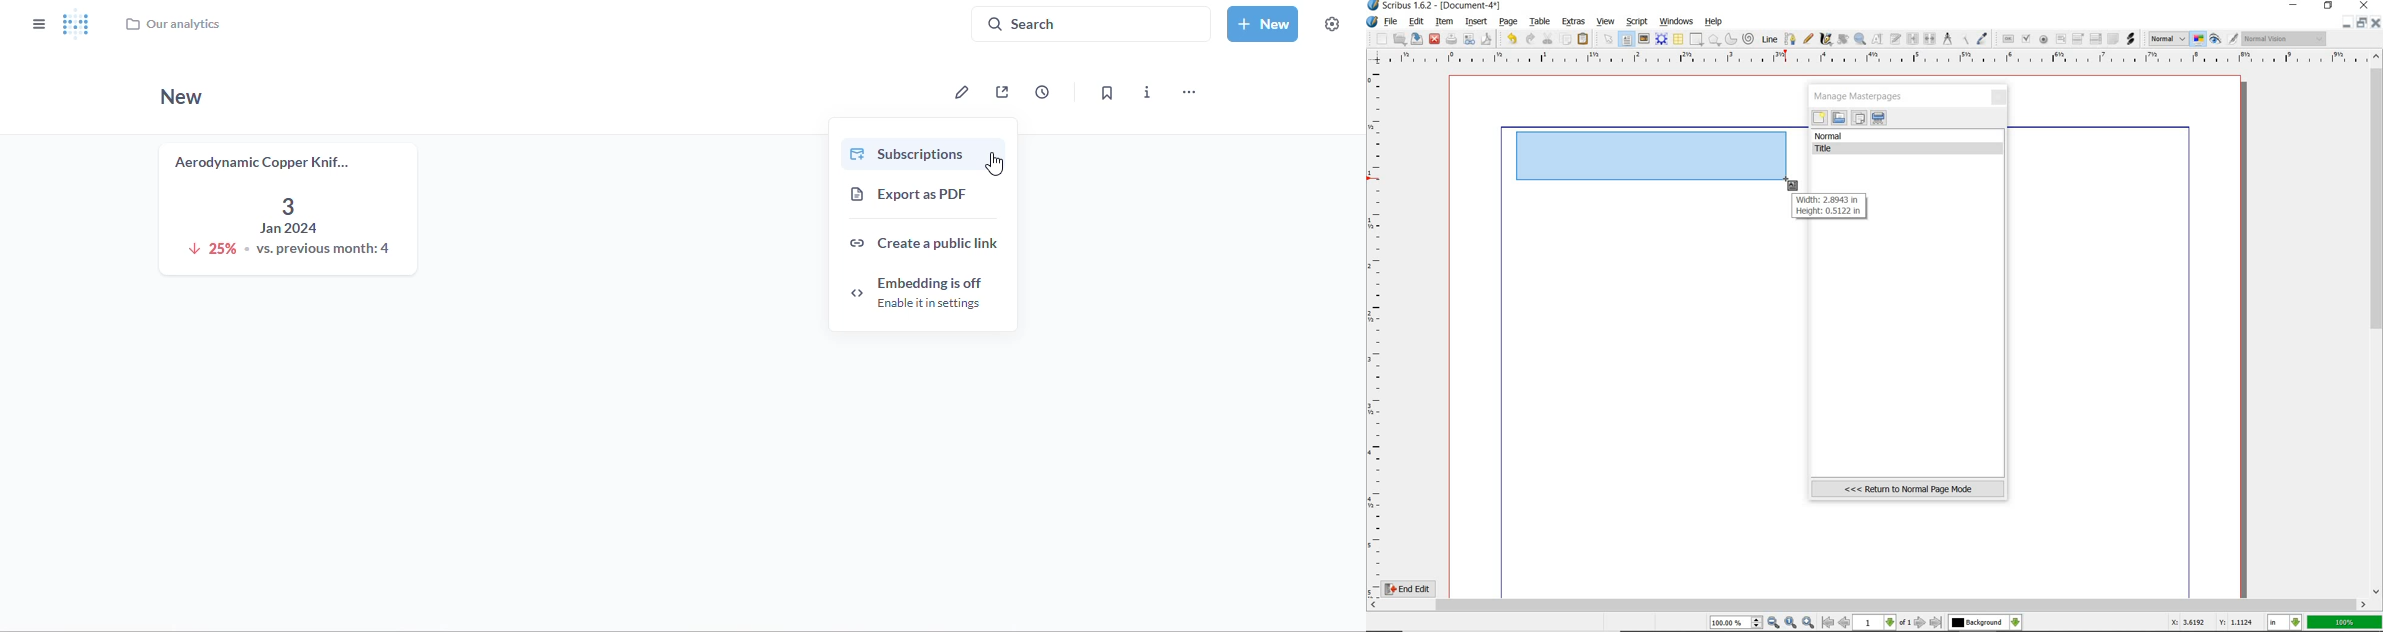 The image size is (2408, 644). I want to click on new, so click(1819, 119).